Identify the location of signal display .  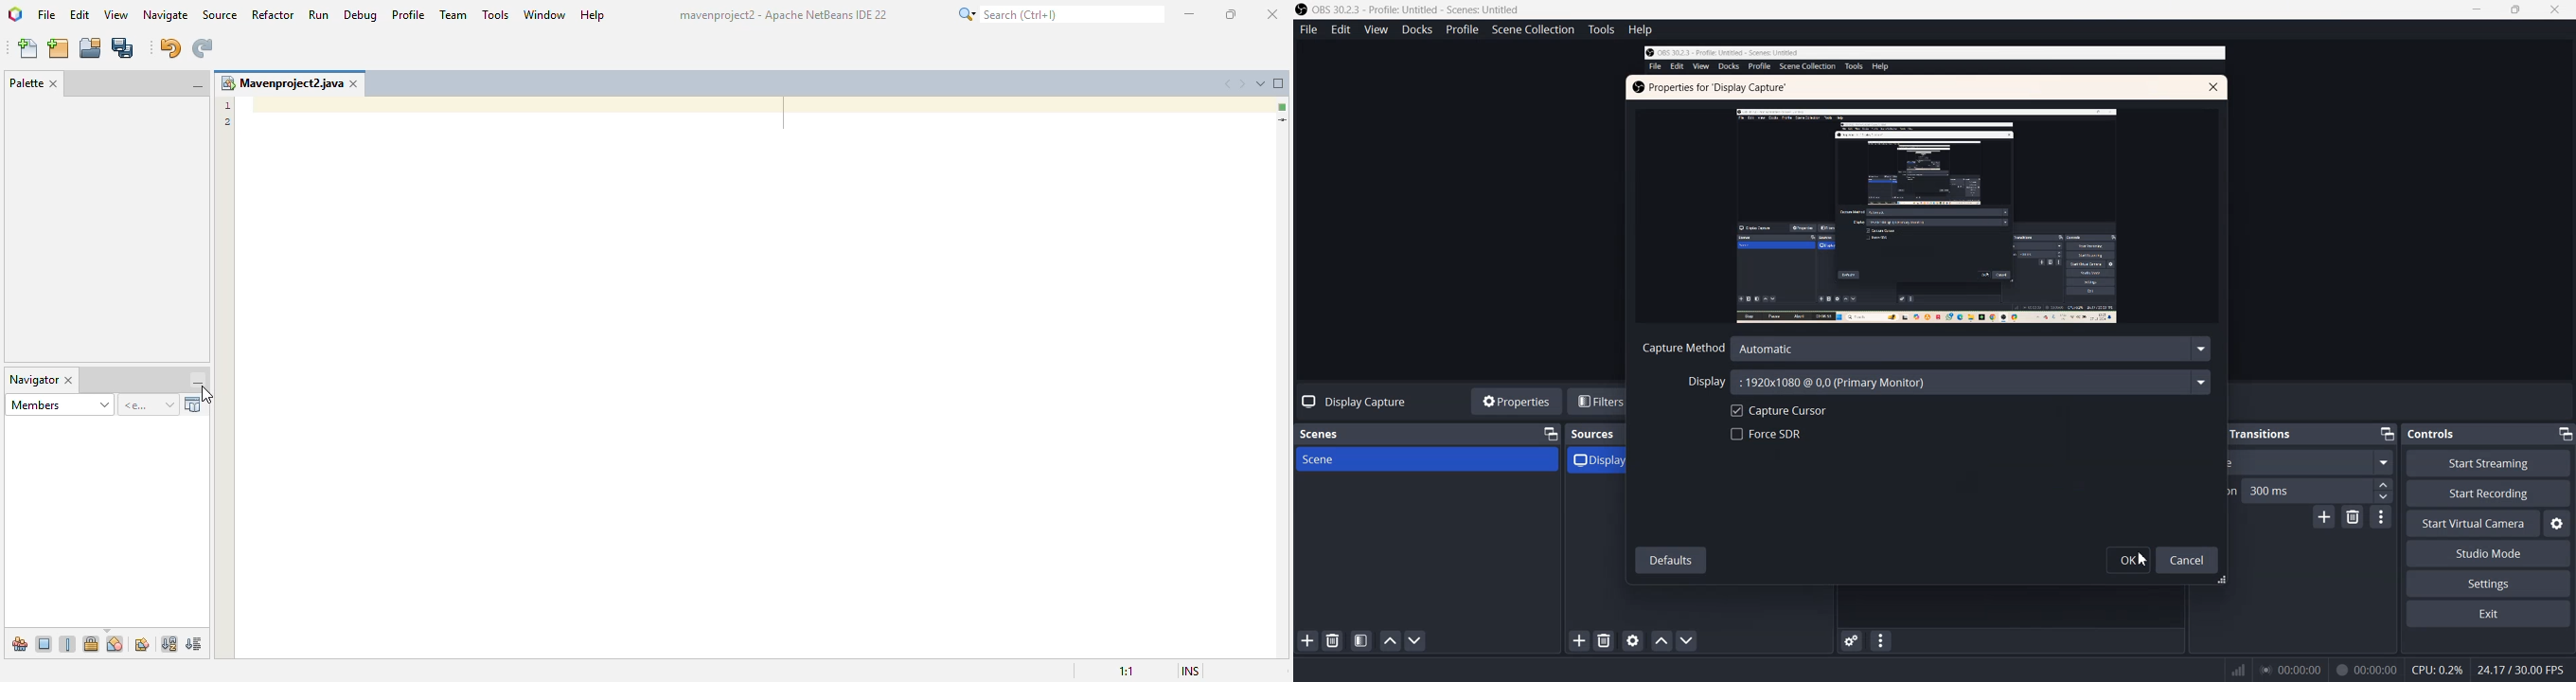
(2239, 673).